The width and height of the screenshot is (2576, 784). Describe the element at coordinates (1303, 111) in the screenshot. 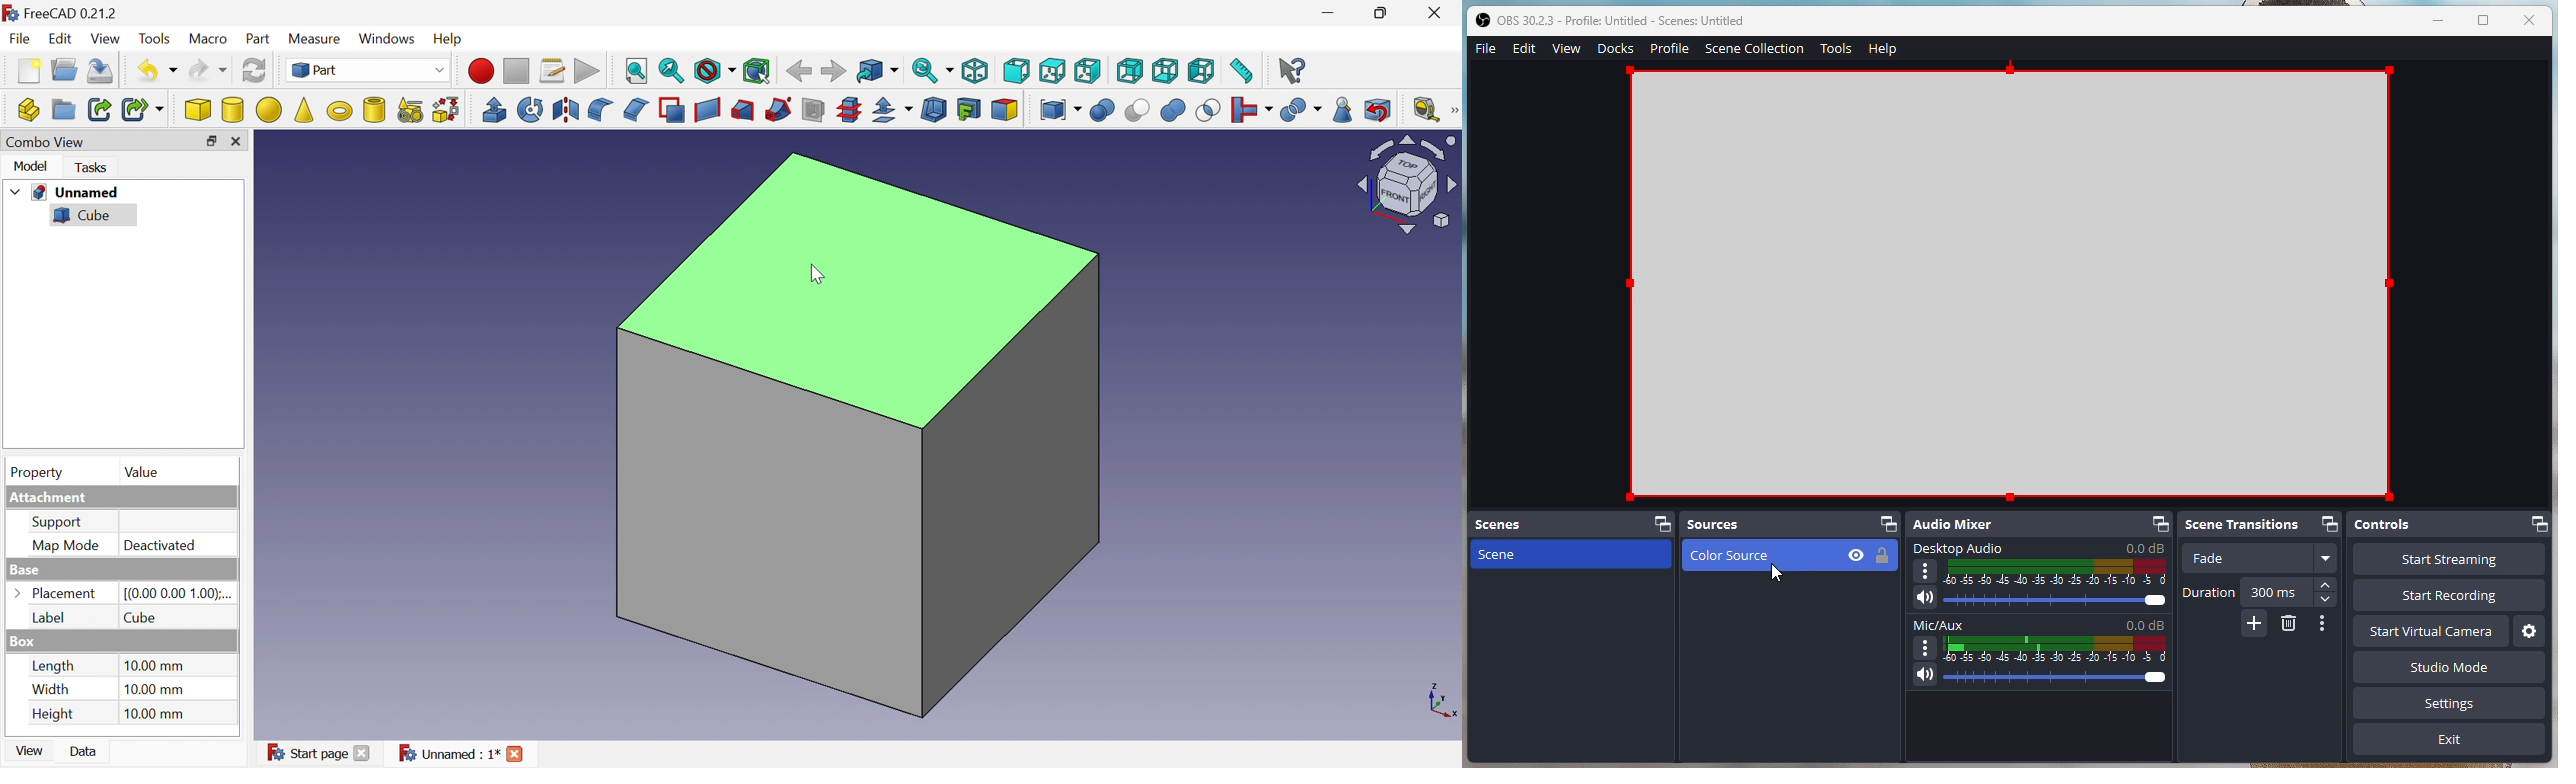

I see `Split objects` at that location.